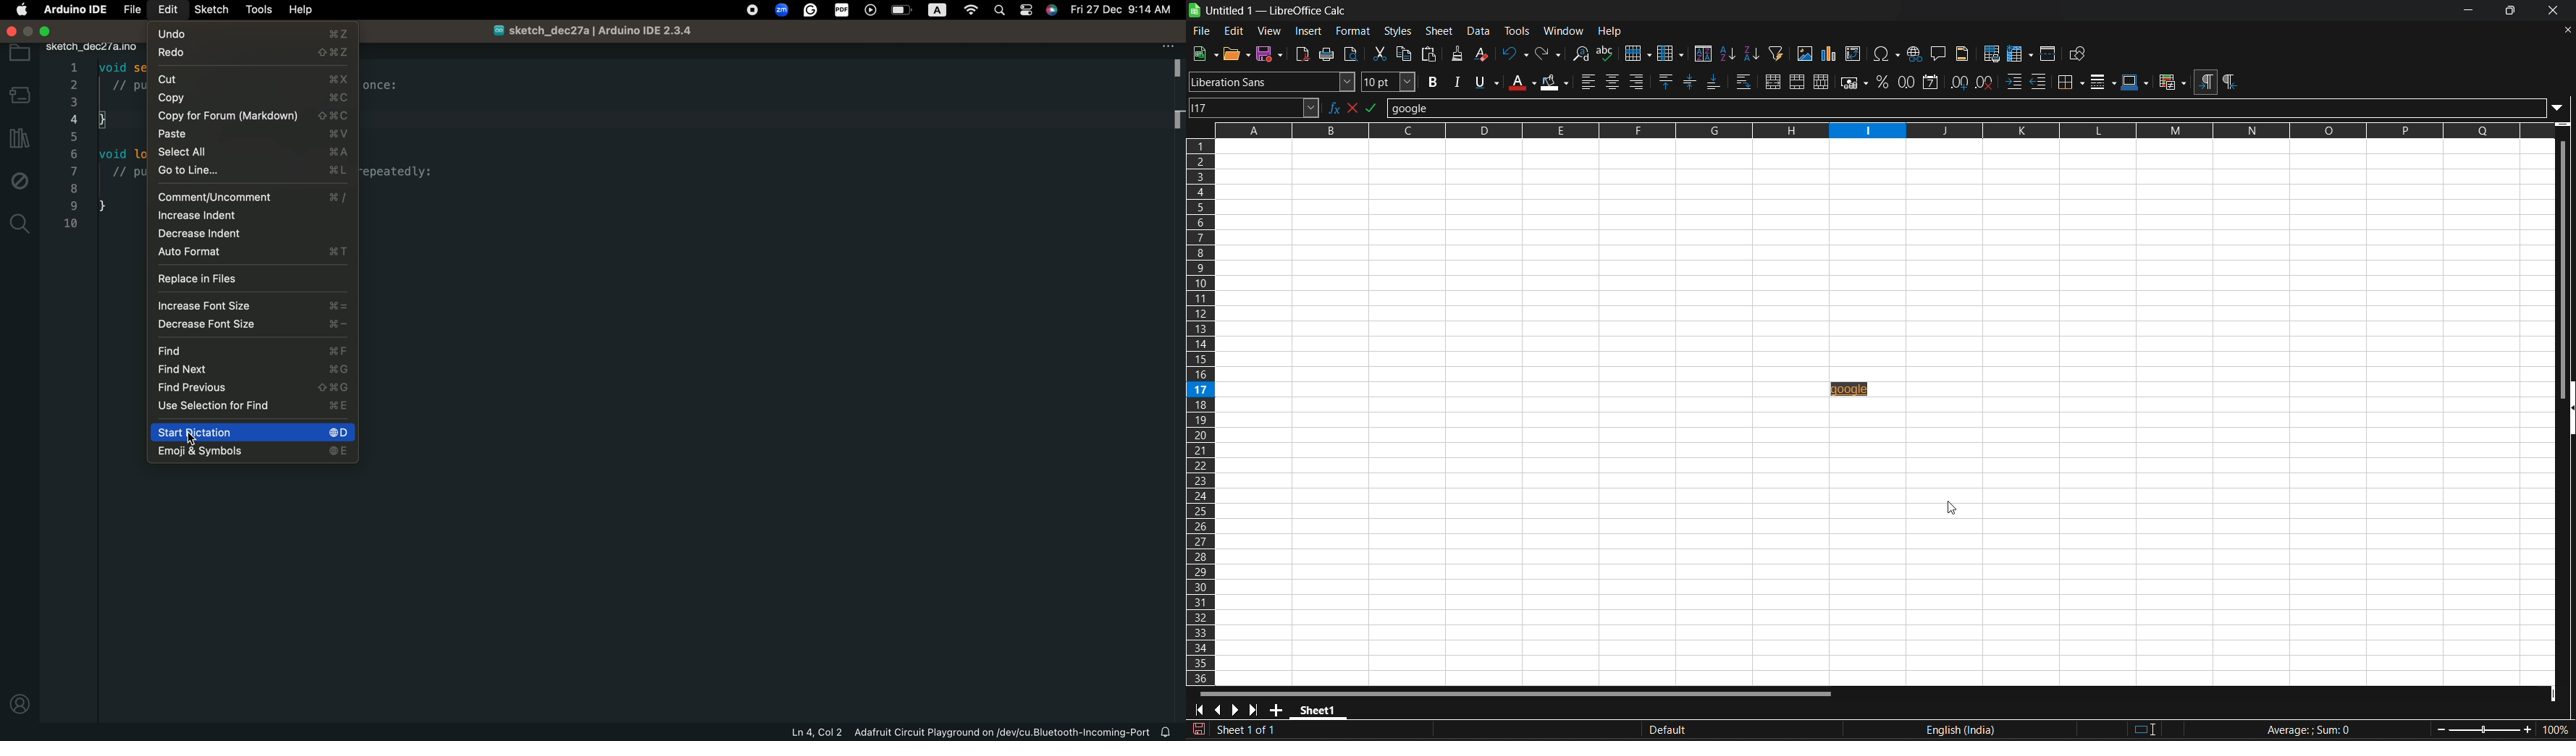  Describe the element at coordinates (1330, 54) in the screenshot. I see `print` at that location.